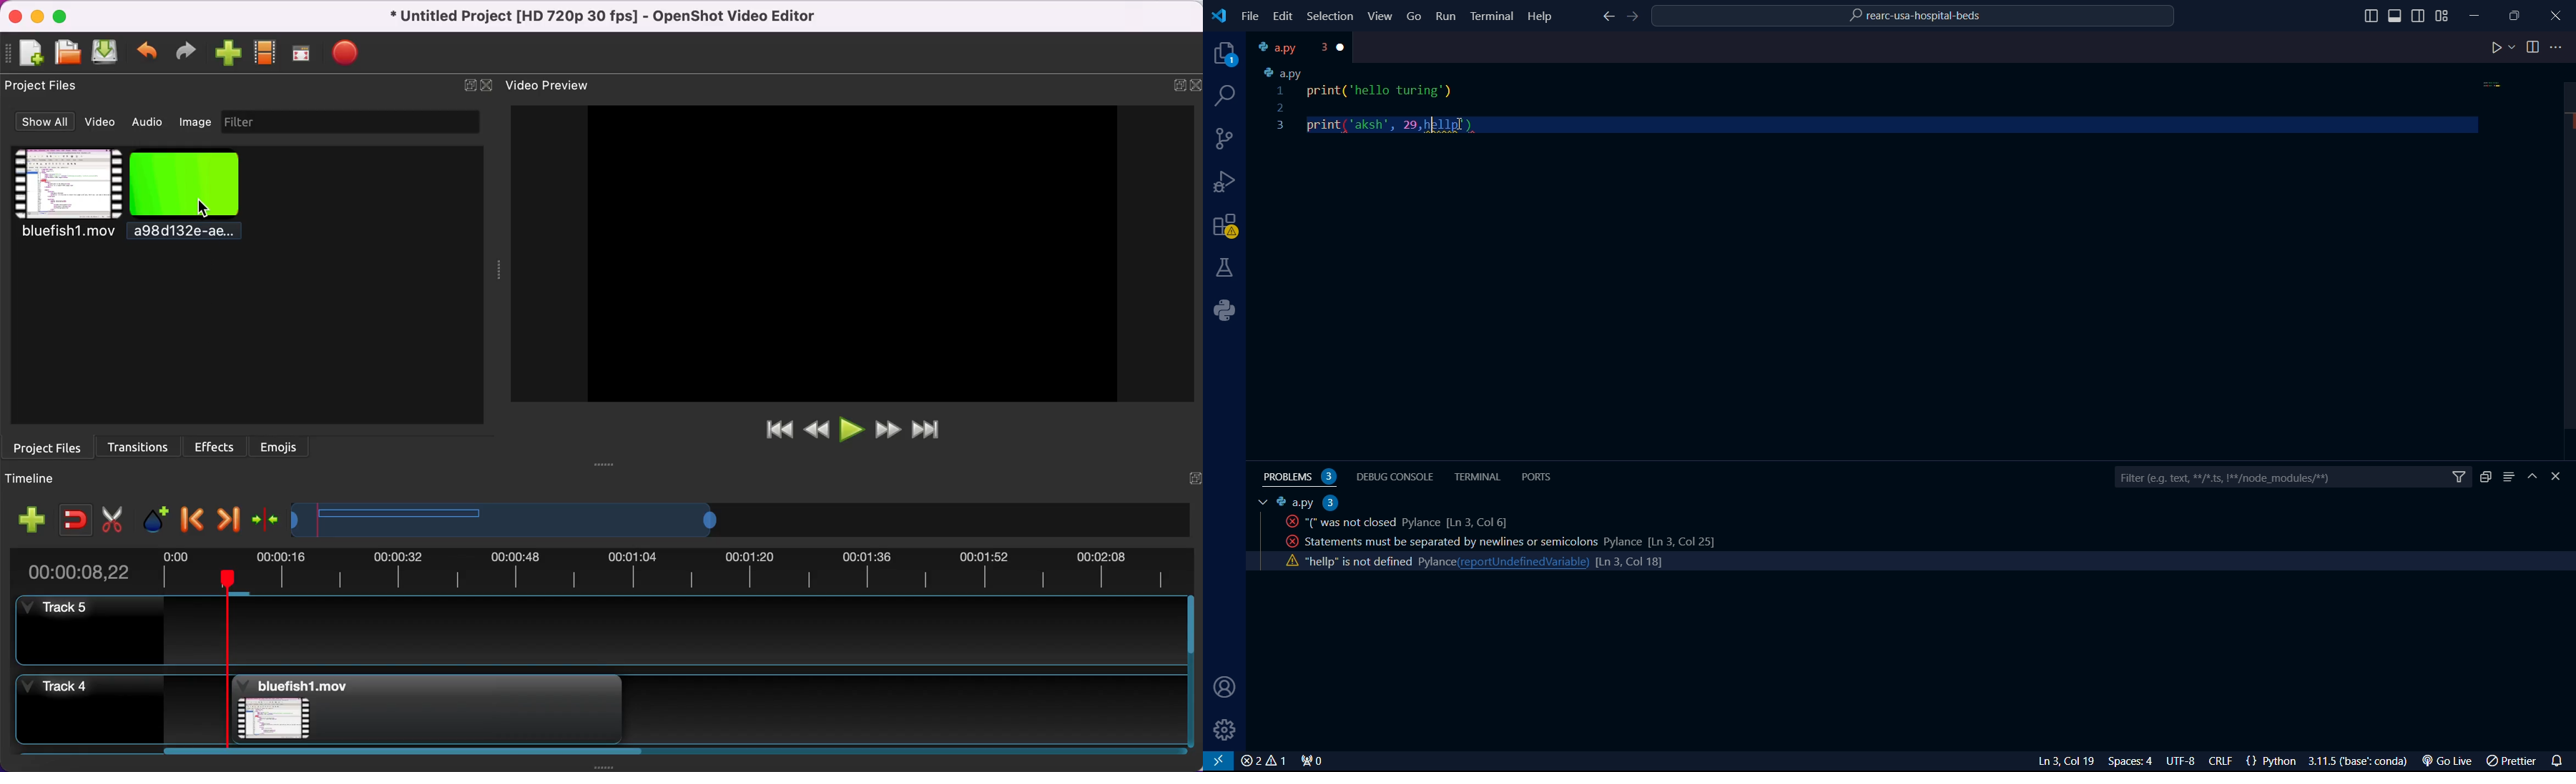 The height and width of the screenshot is (784, 2576). Describe the element at coordinates (1607, 18) in the screenshot. I see `back` at that location.